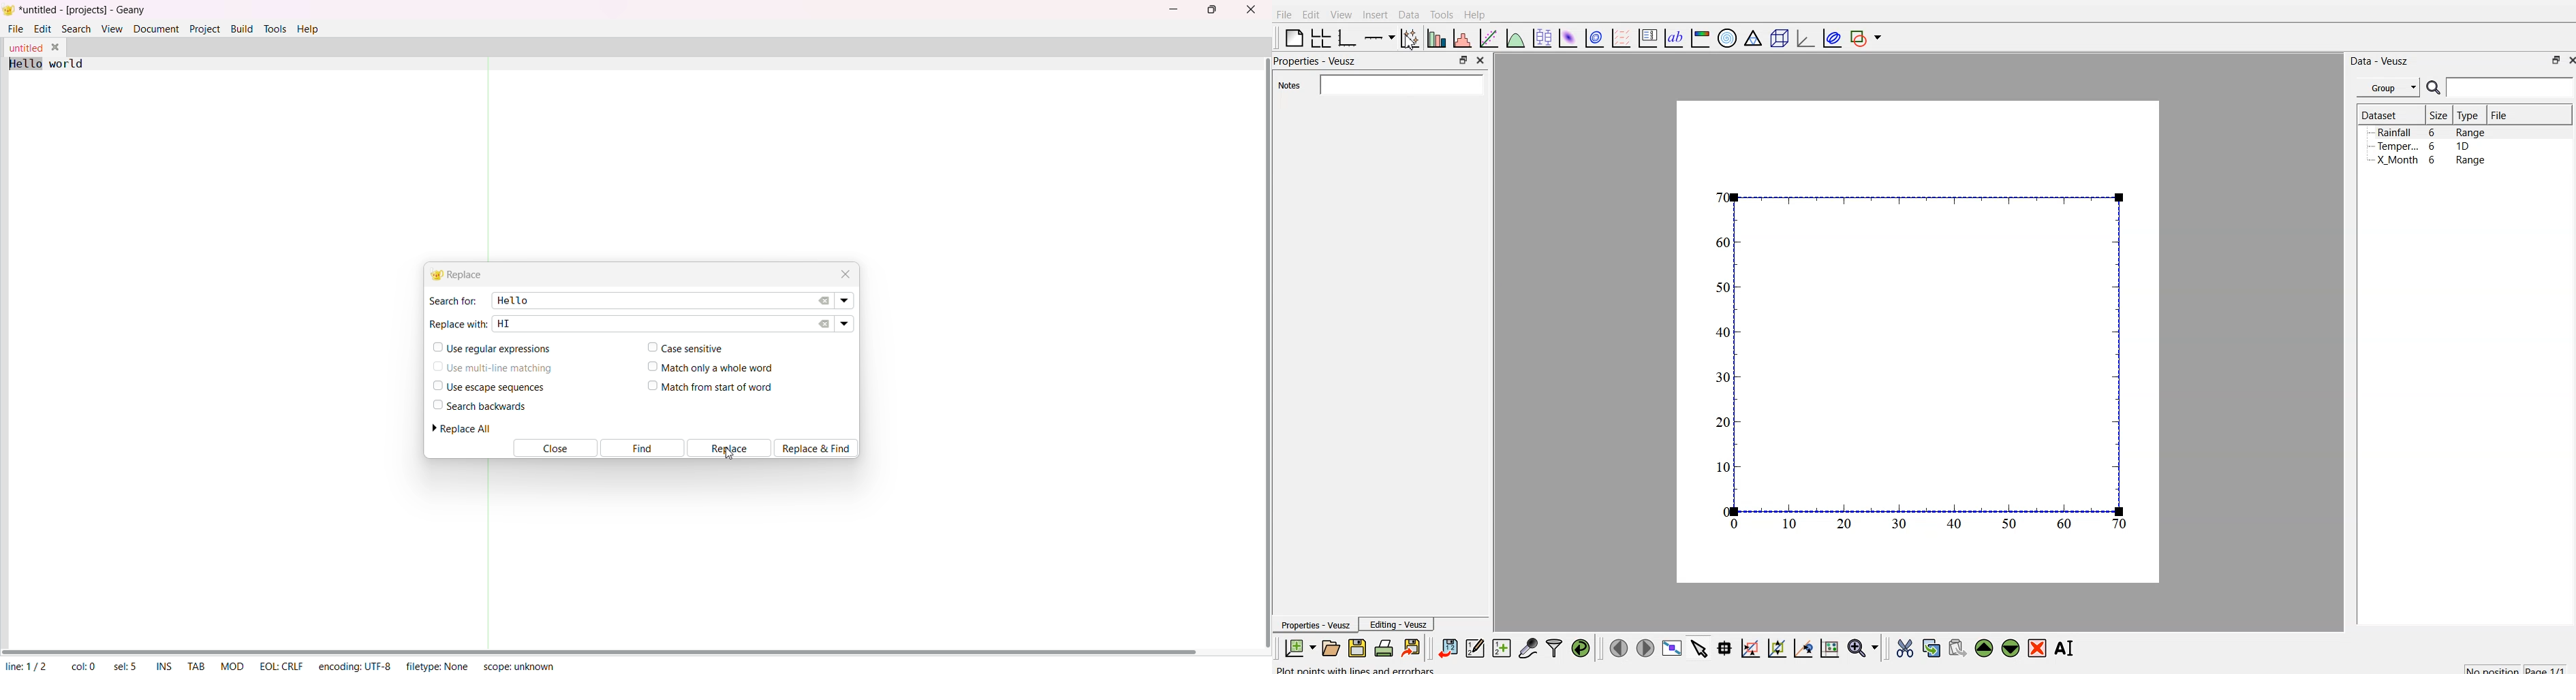  What do you see at coordinates (242, 27) in the screenshot?
I see `build` at bounding box center [242, 27].